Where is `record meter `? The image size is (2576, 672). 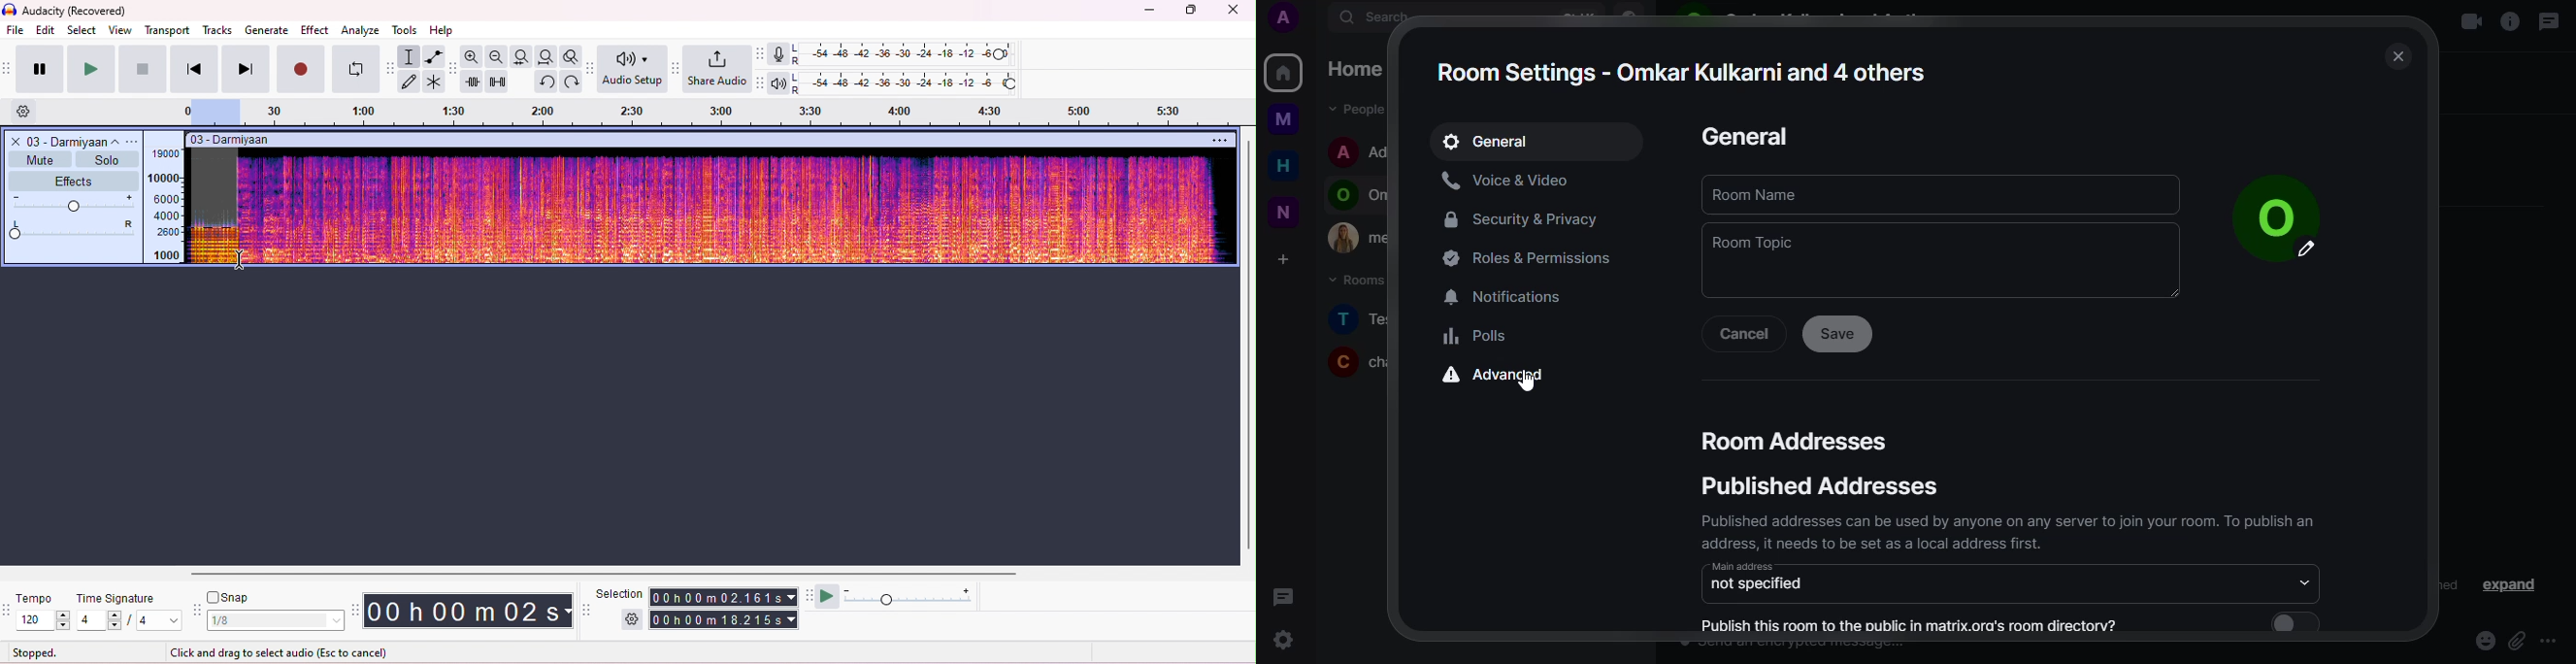
record meter  is located at coordinates (778, 54).